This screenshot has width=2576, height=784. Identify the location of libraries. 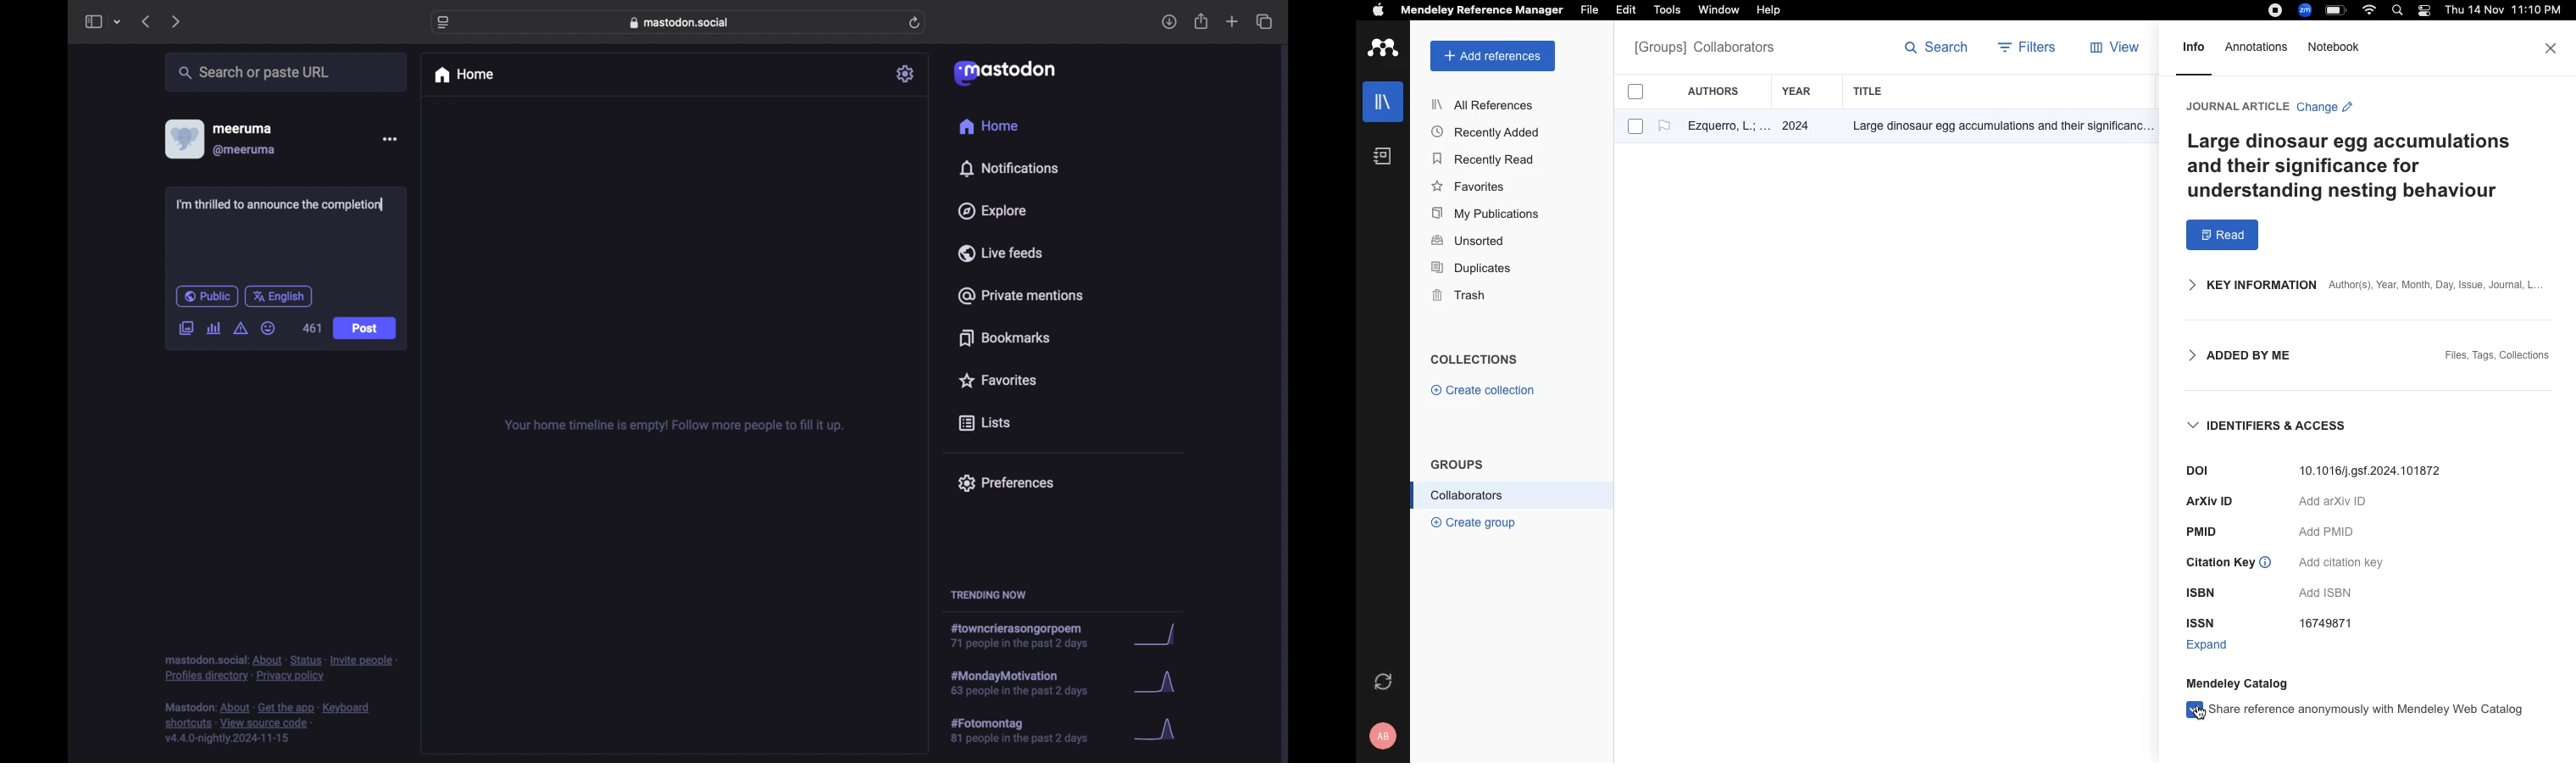
(1381, 100).